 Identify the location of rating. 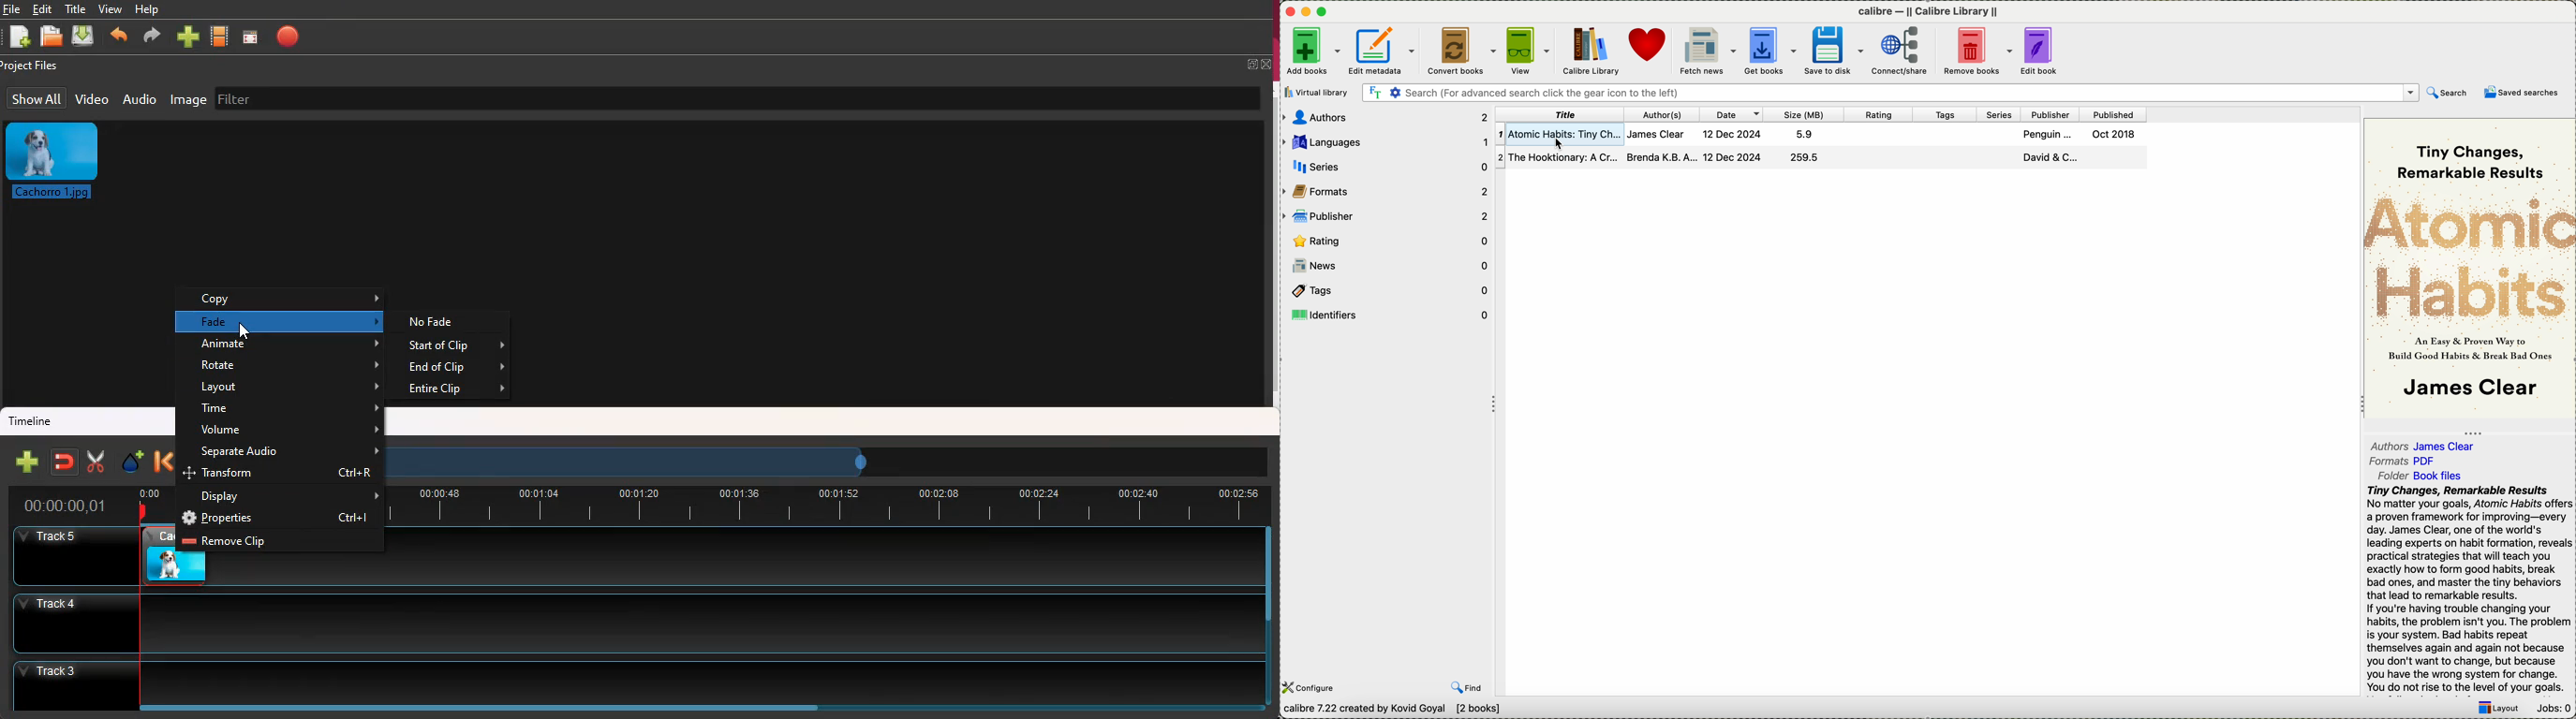
(1384, 239).